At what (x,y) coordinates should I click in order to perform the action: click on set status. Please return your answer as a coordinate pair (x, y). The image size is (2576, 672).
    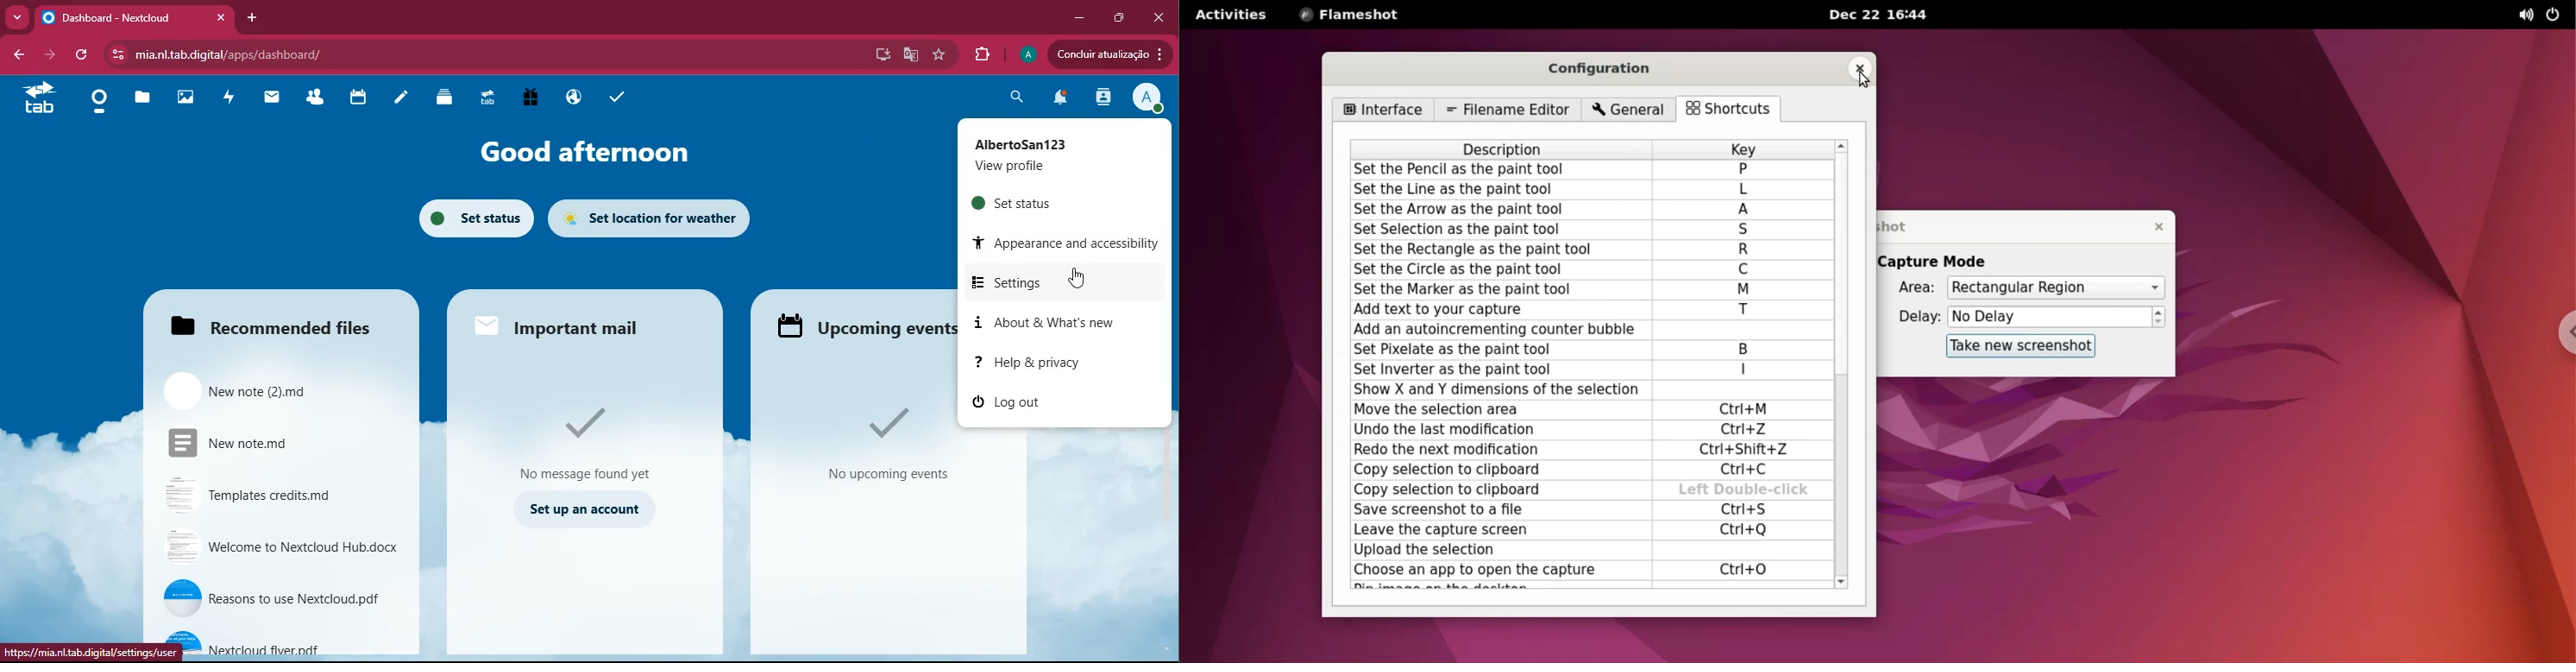
    Looking at the image, I should click on (469, 218).